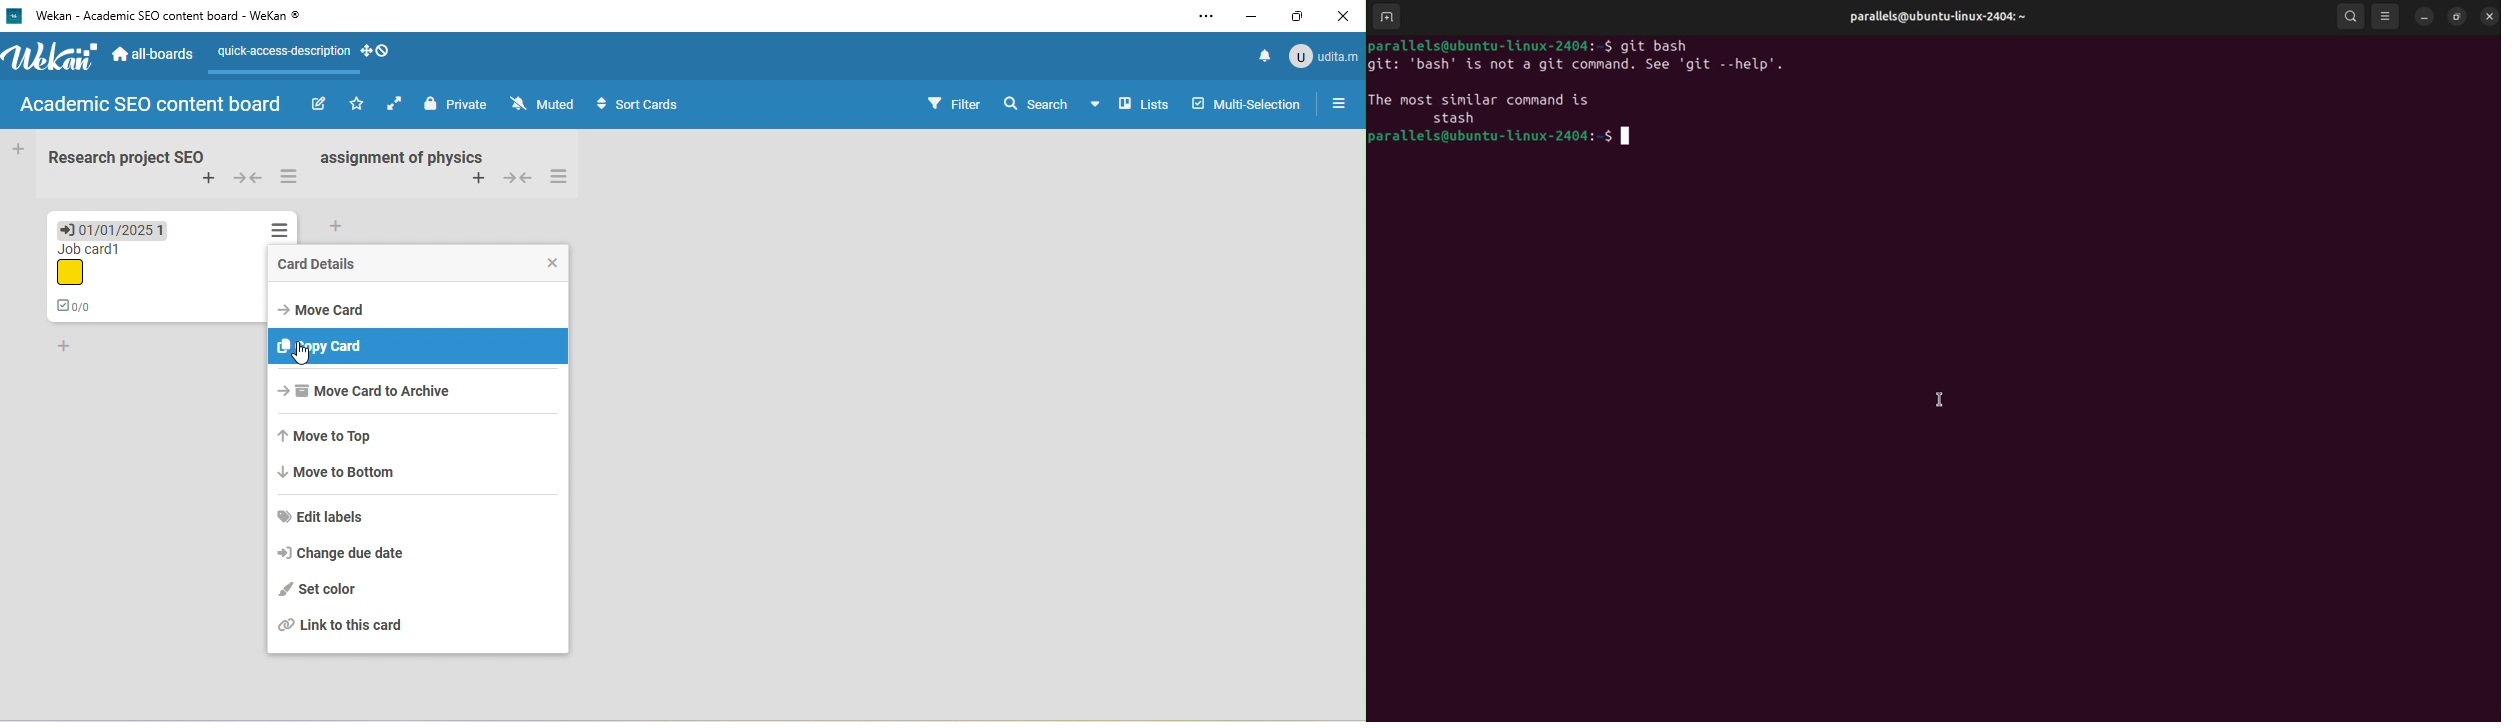 The width and height of the screenshot is (2520, 728). Describe the element at coordinates (15, 15) in the screenshot. I see `wekan logo` at that location.